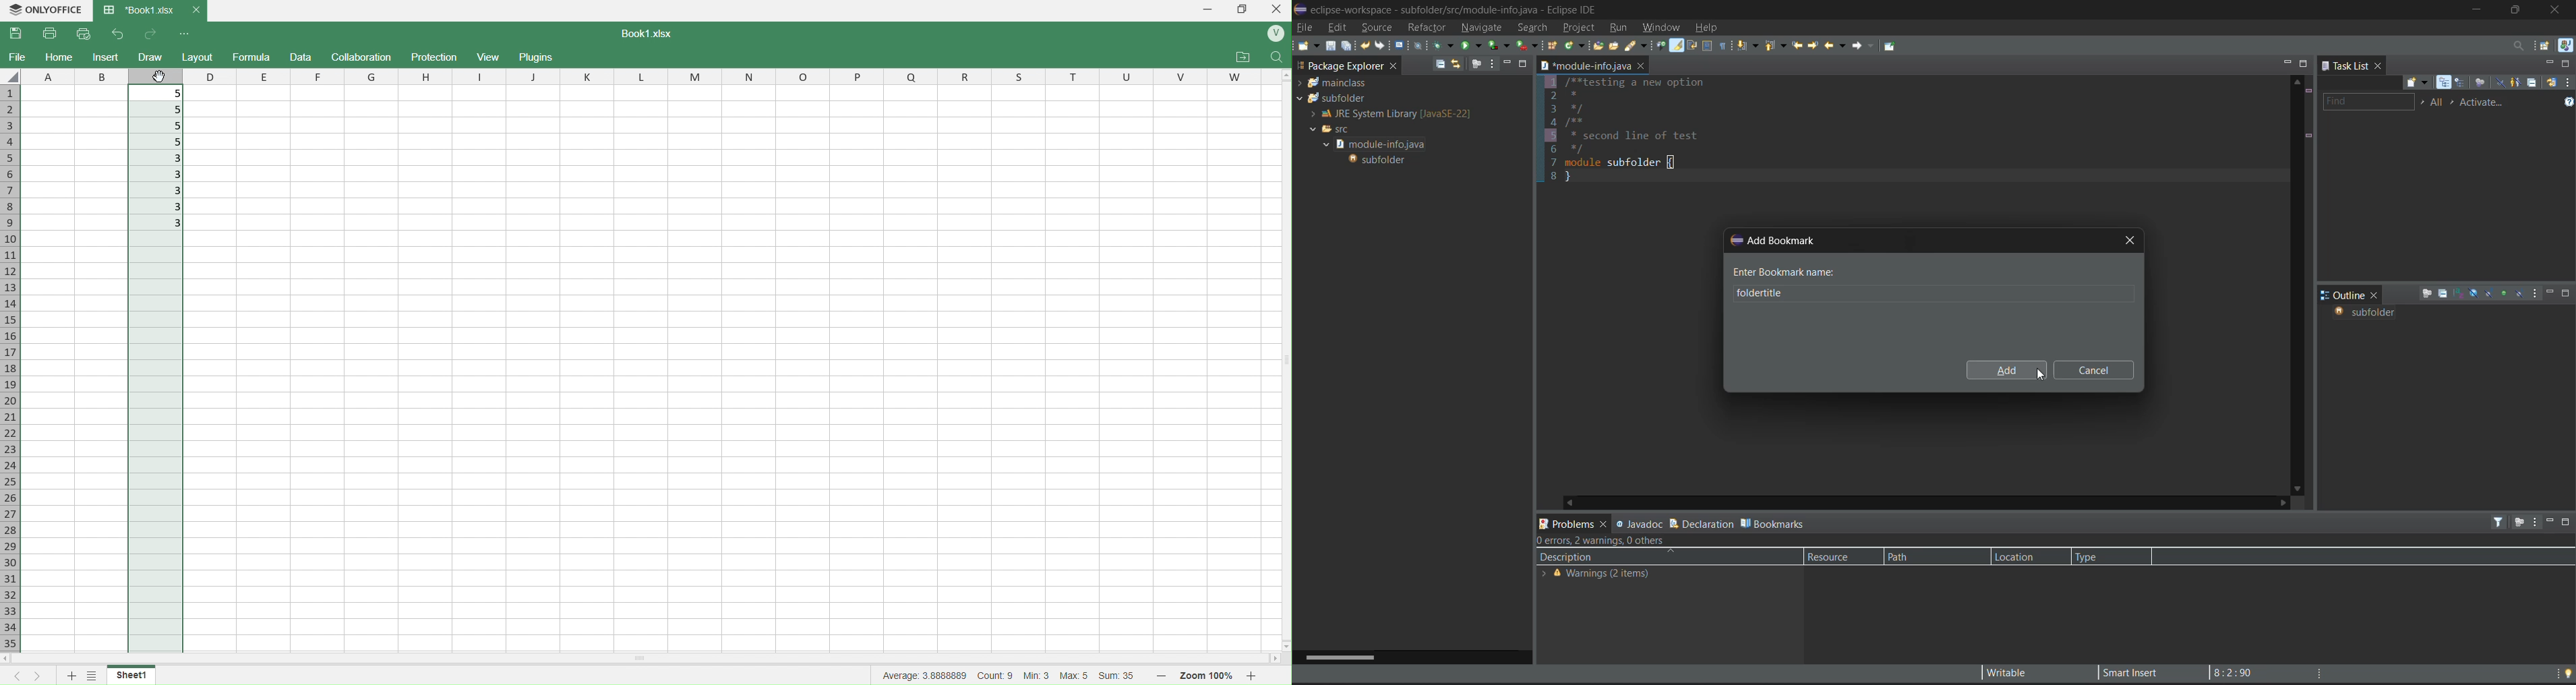 The image size is (2576, 700). What do you see at coordinates (158, 108) in the screenshot?
I see `5` at bounding box center [158, 108].